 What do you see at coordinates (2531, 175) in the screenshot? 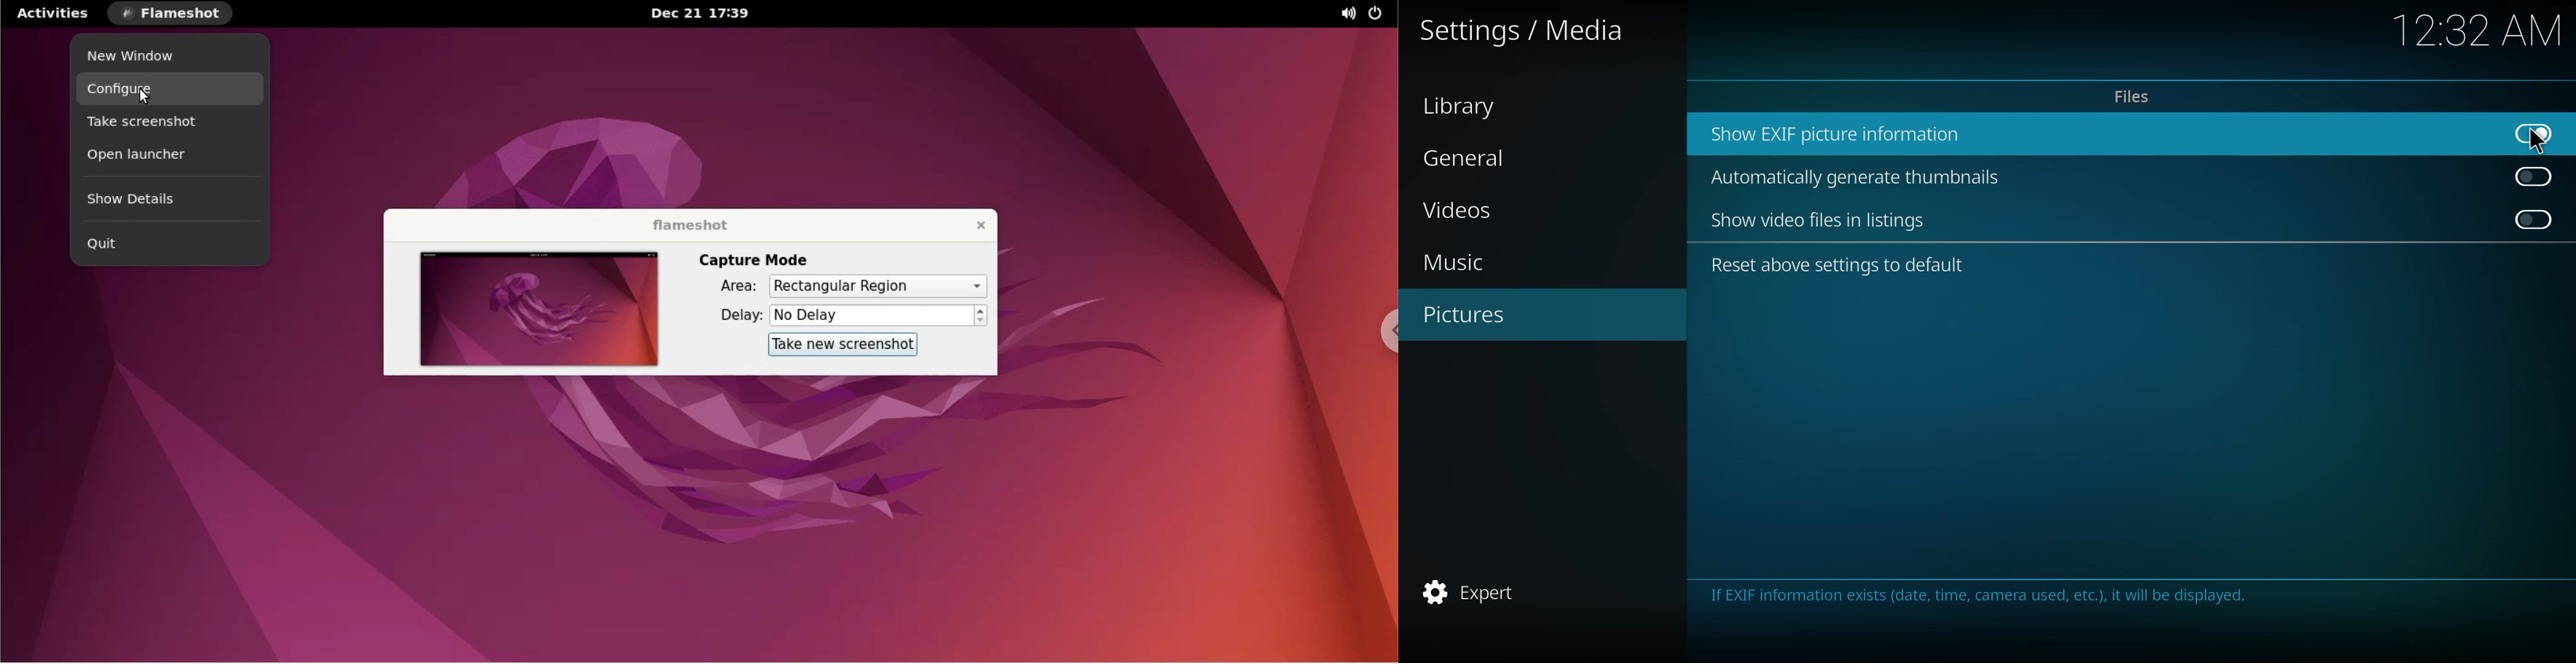
I see `click to enable` at bounding box center [2531, 175].